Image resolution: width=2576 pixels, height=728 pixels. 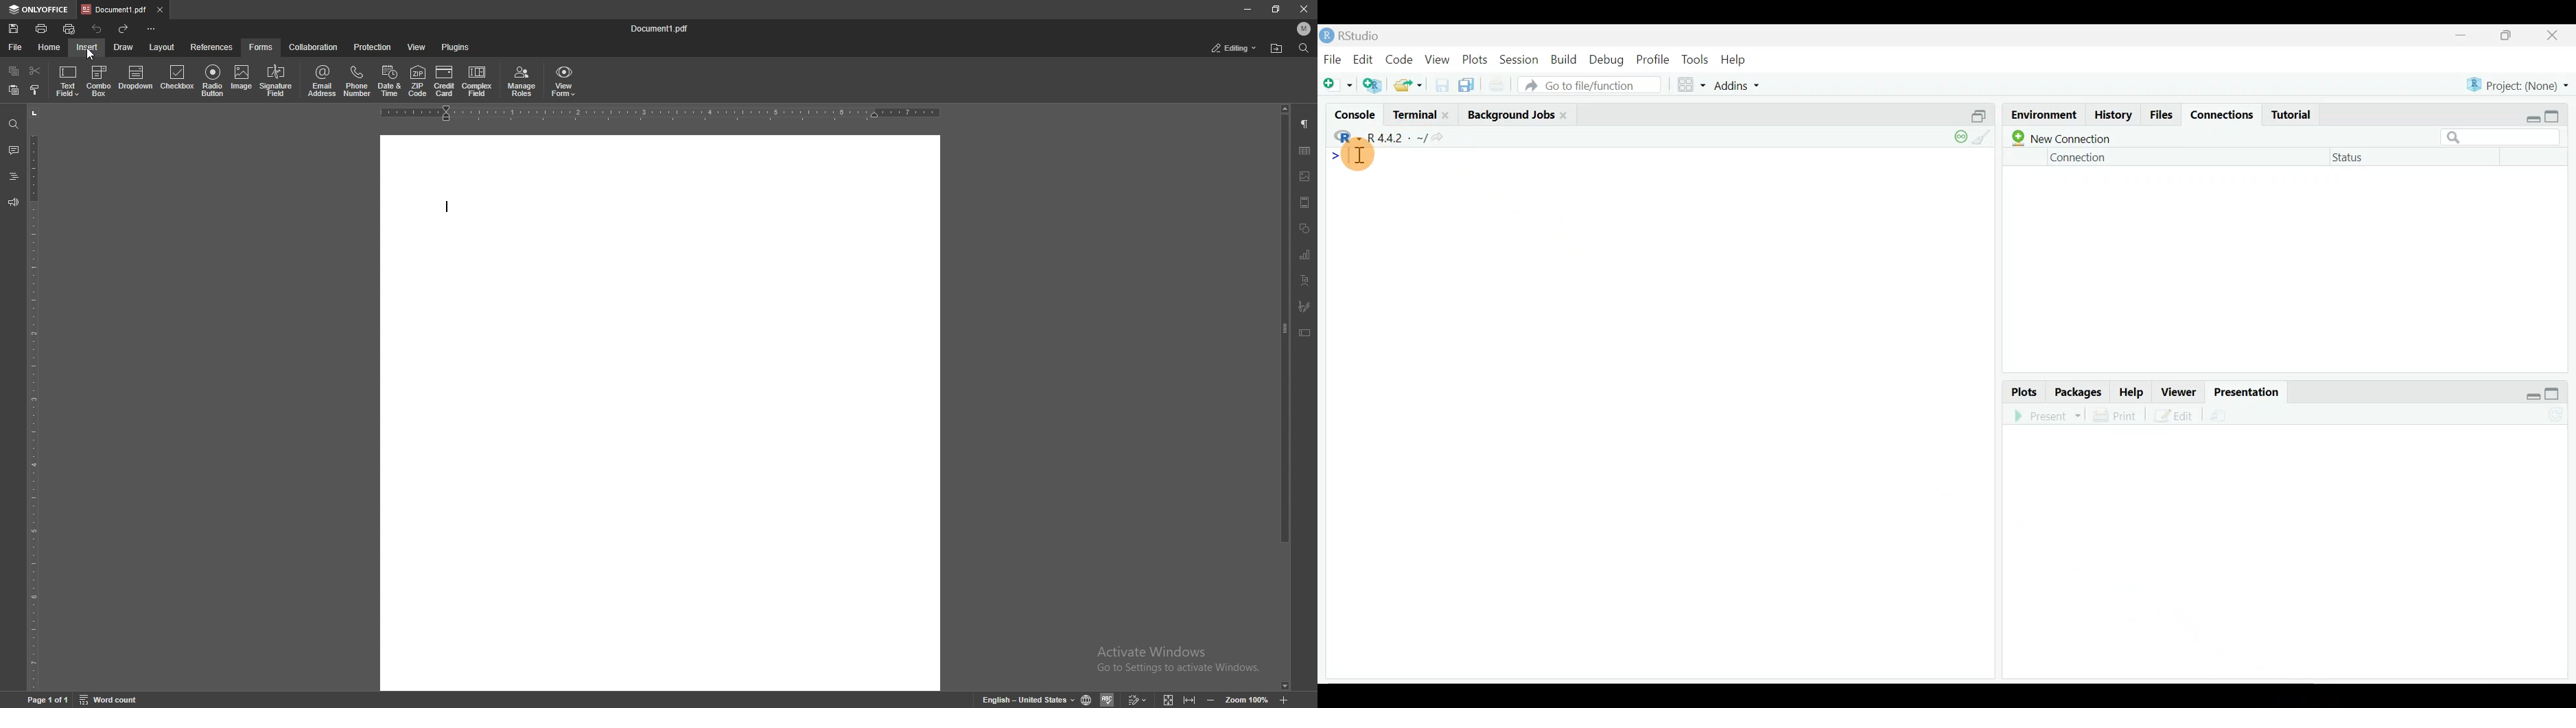 What do you see at coordinates (2466, 34) in the screenshot?
I see `minimize` at bounding box center [2466, 34].